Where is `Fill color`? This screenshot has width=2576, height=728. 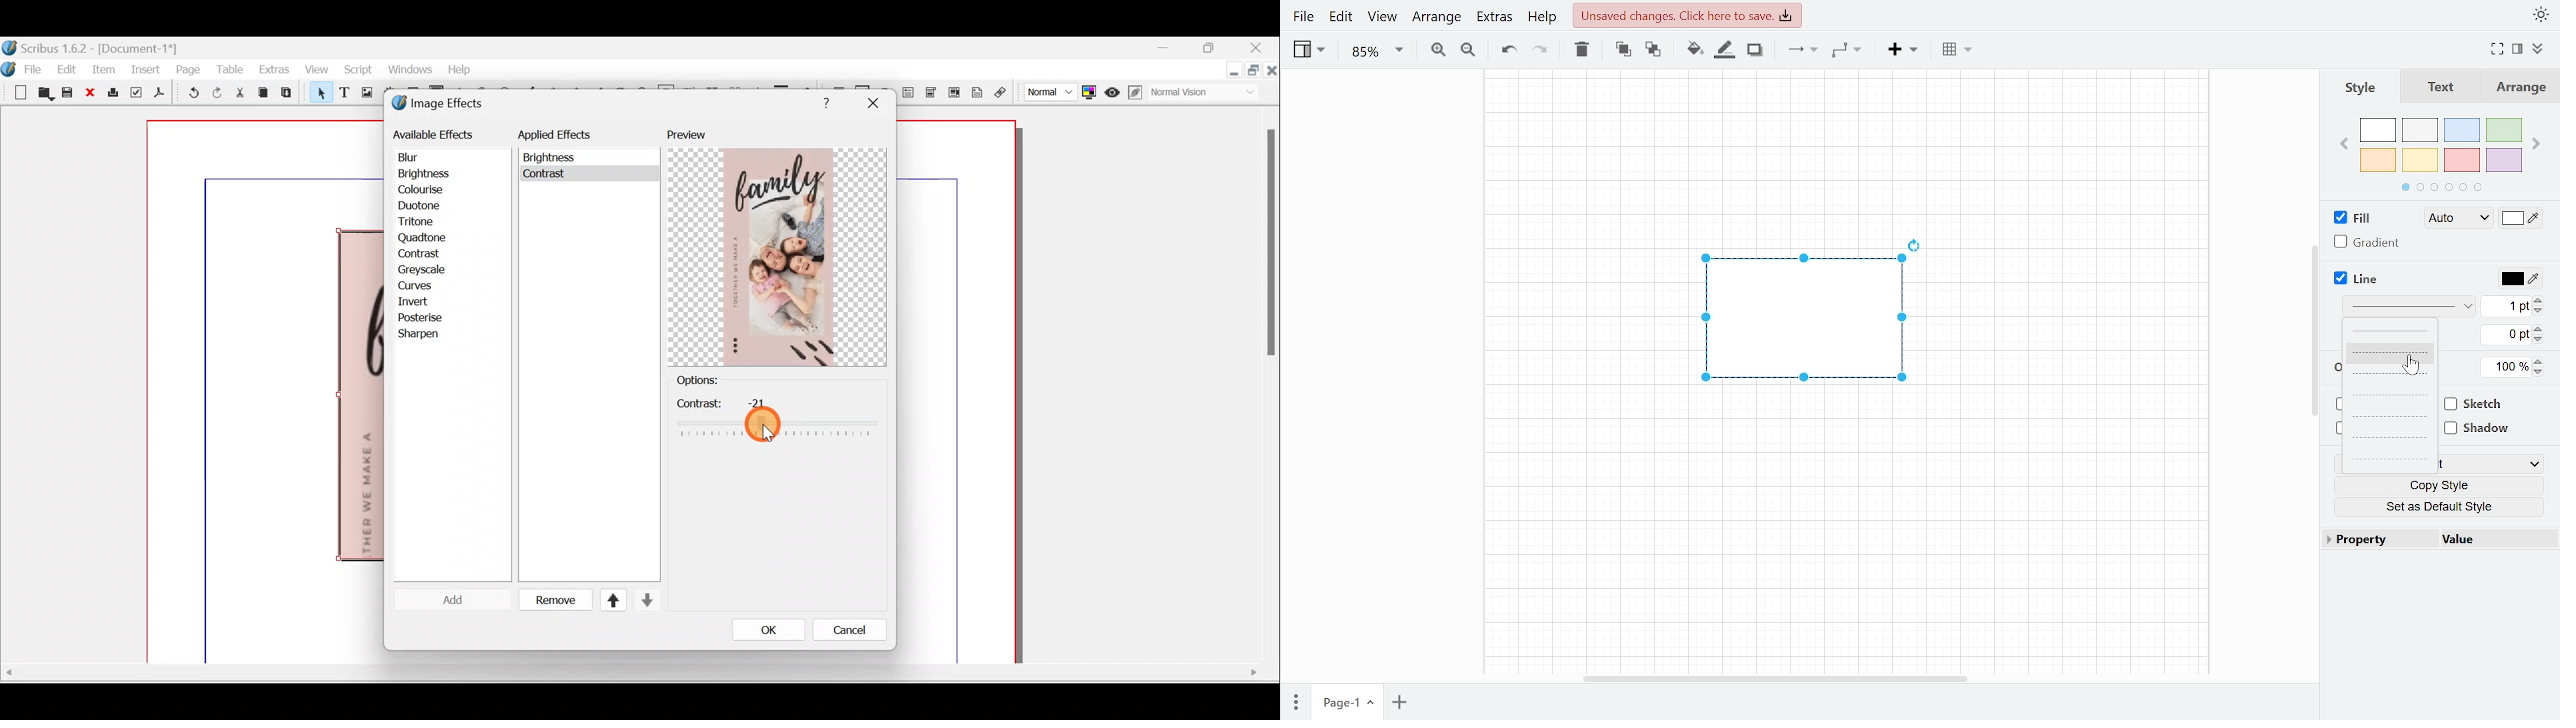
Fill color is located at coordinates (1694, 51).